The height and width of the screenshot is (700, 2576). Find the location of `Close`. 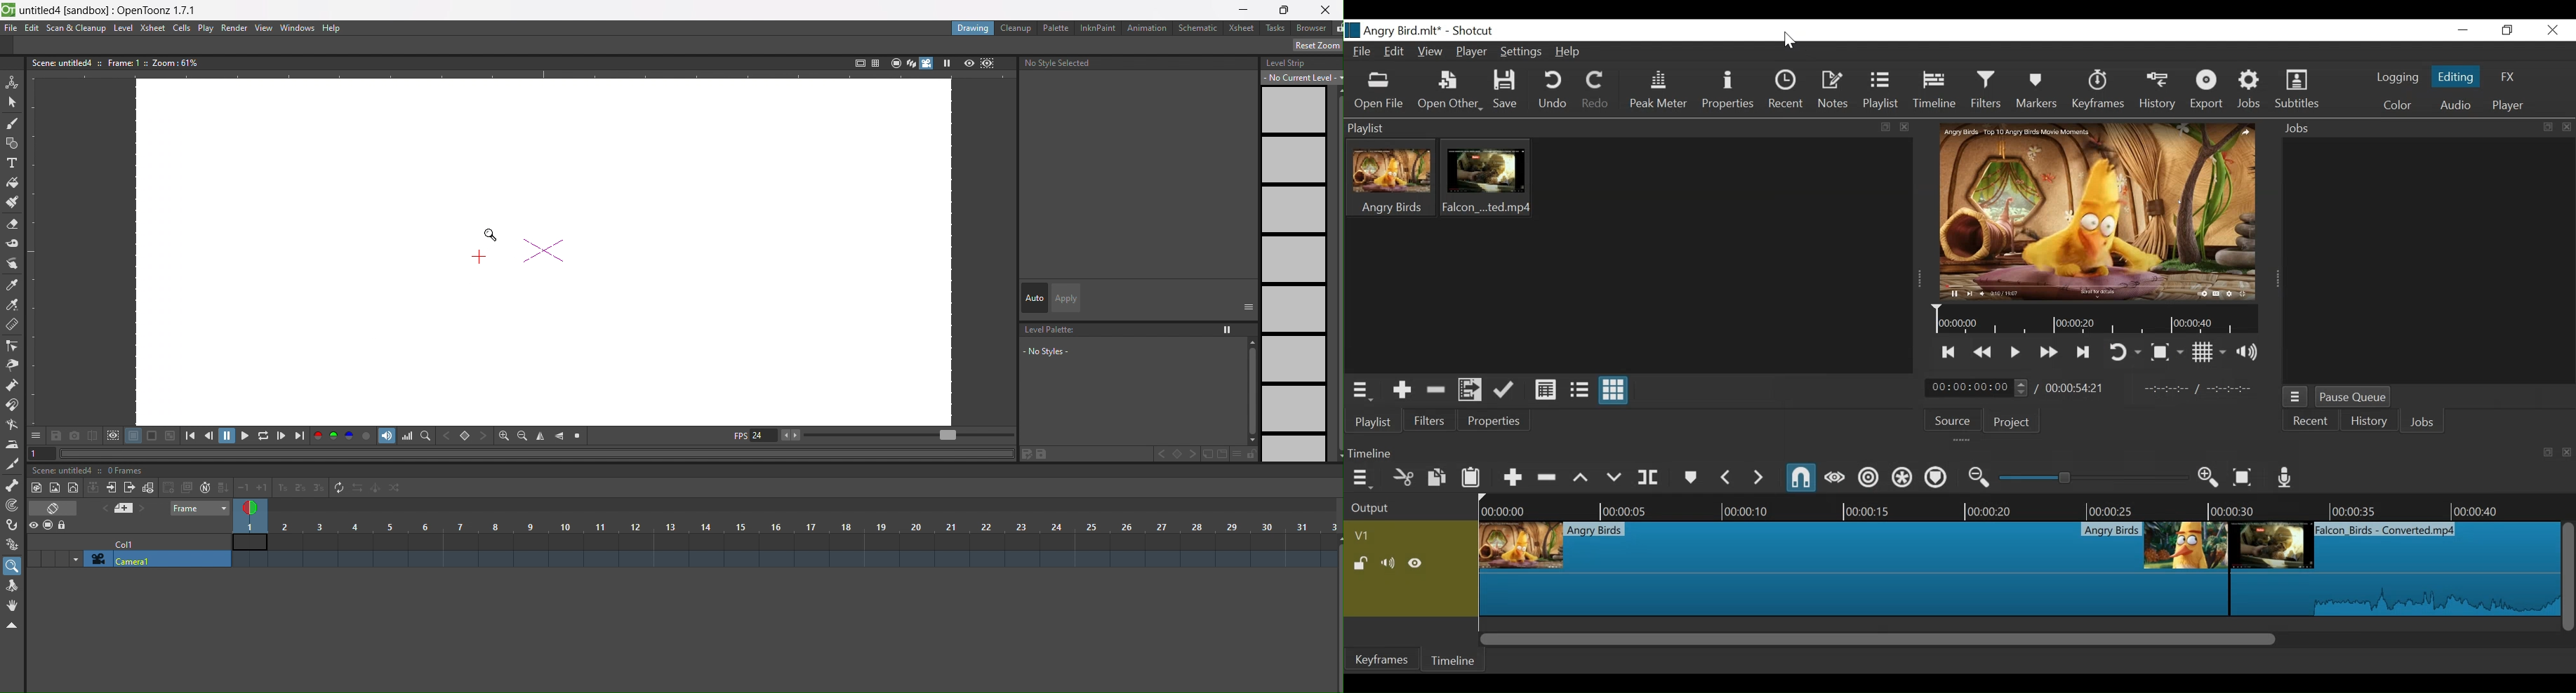

Close is located at coordinates (2552, 30).